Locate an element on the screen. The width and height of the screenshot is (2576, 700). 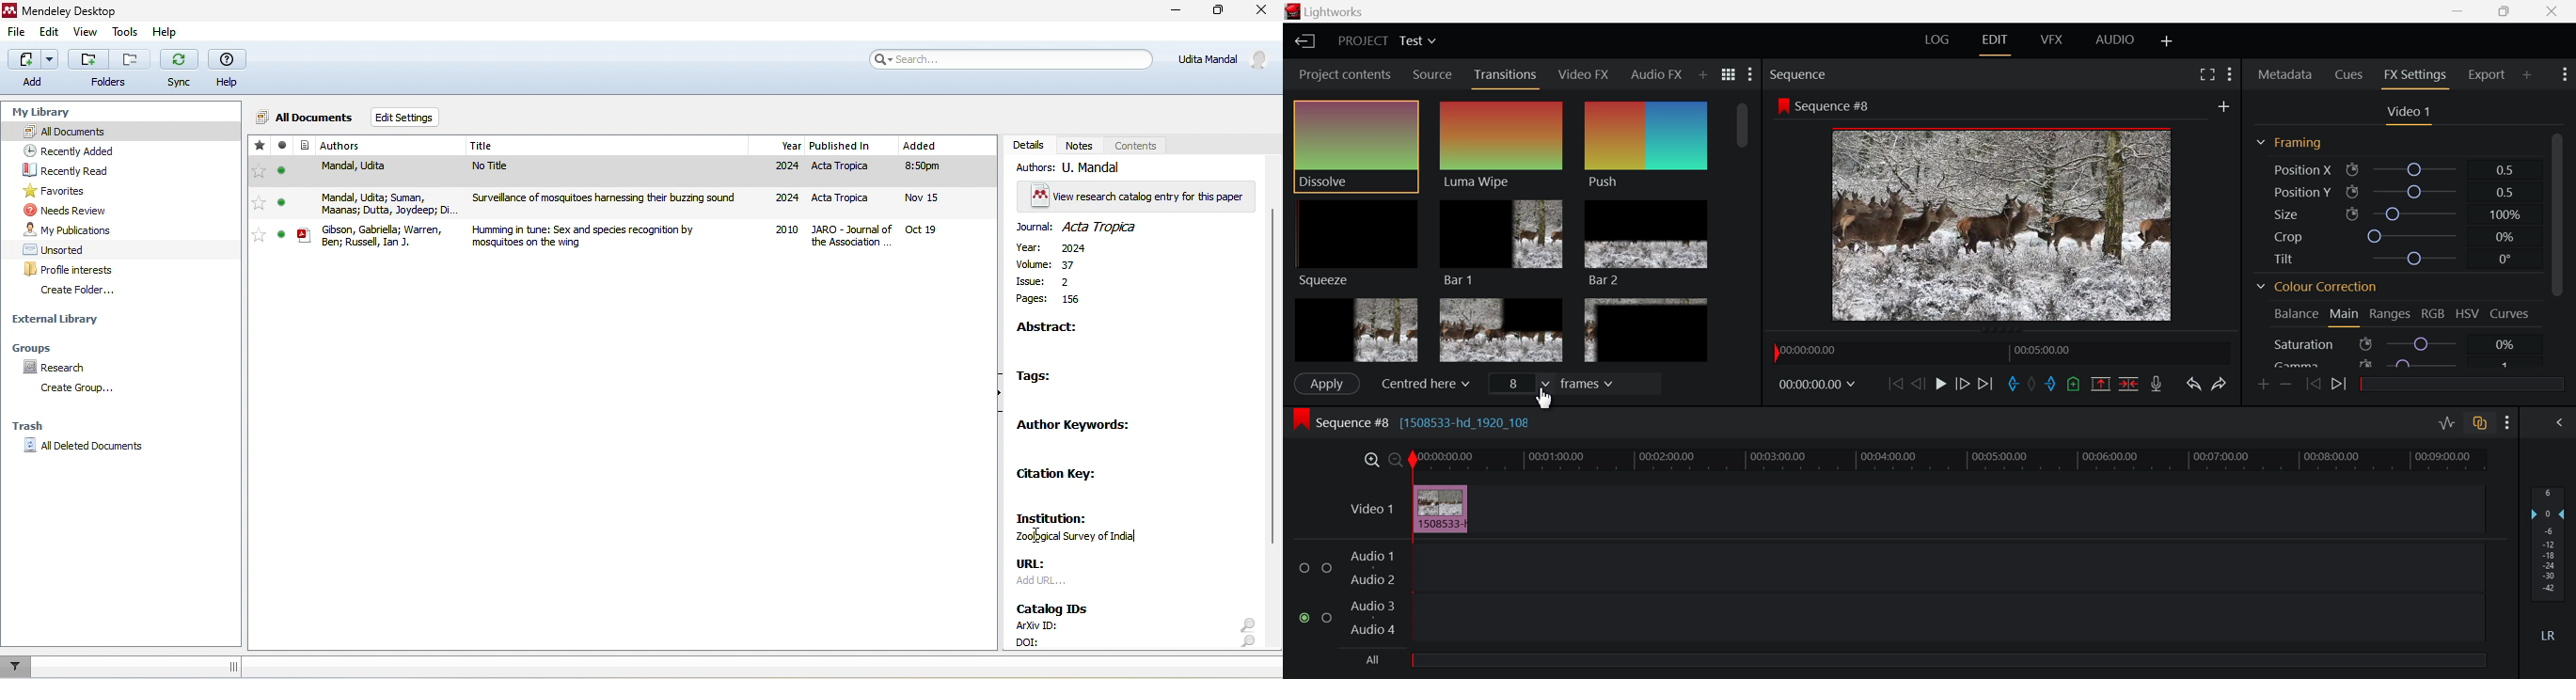
year : 2024 is located at coordinates (1055, 249).